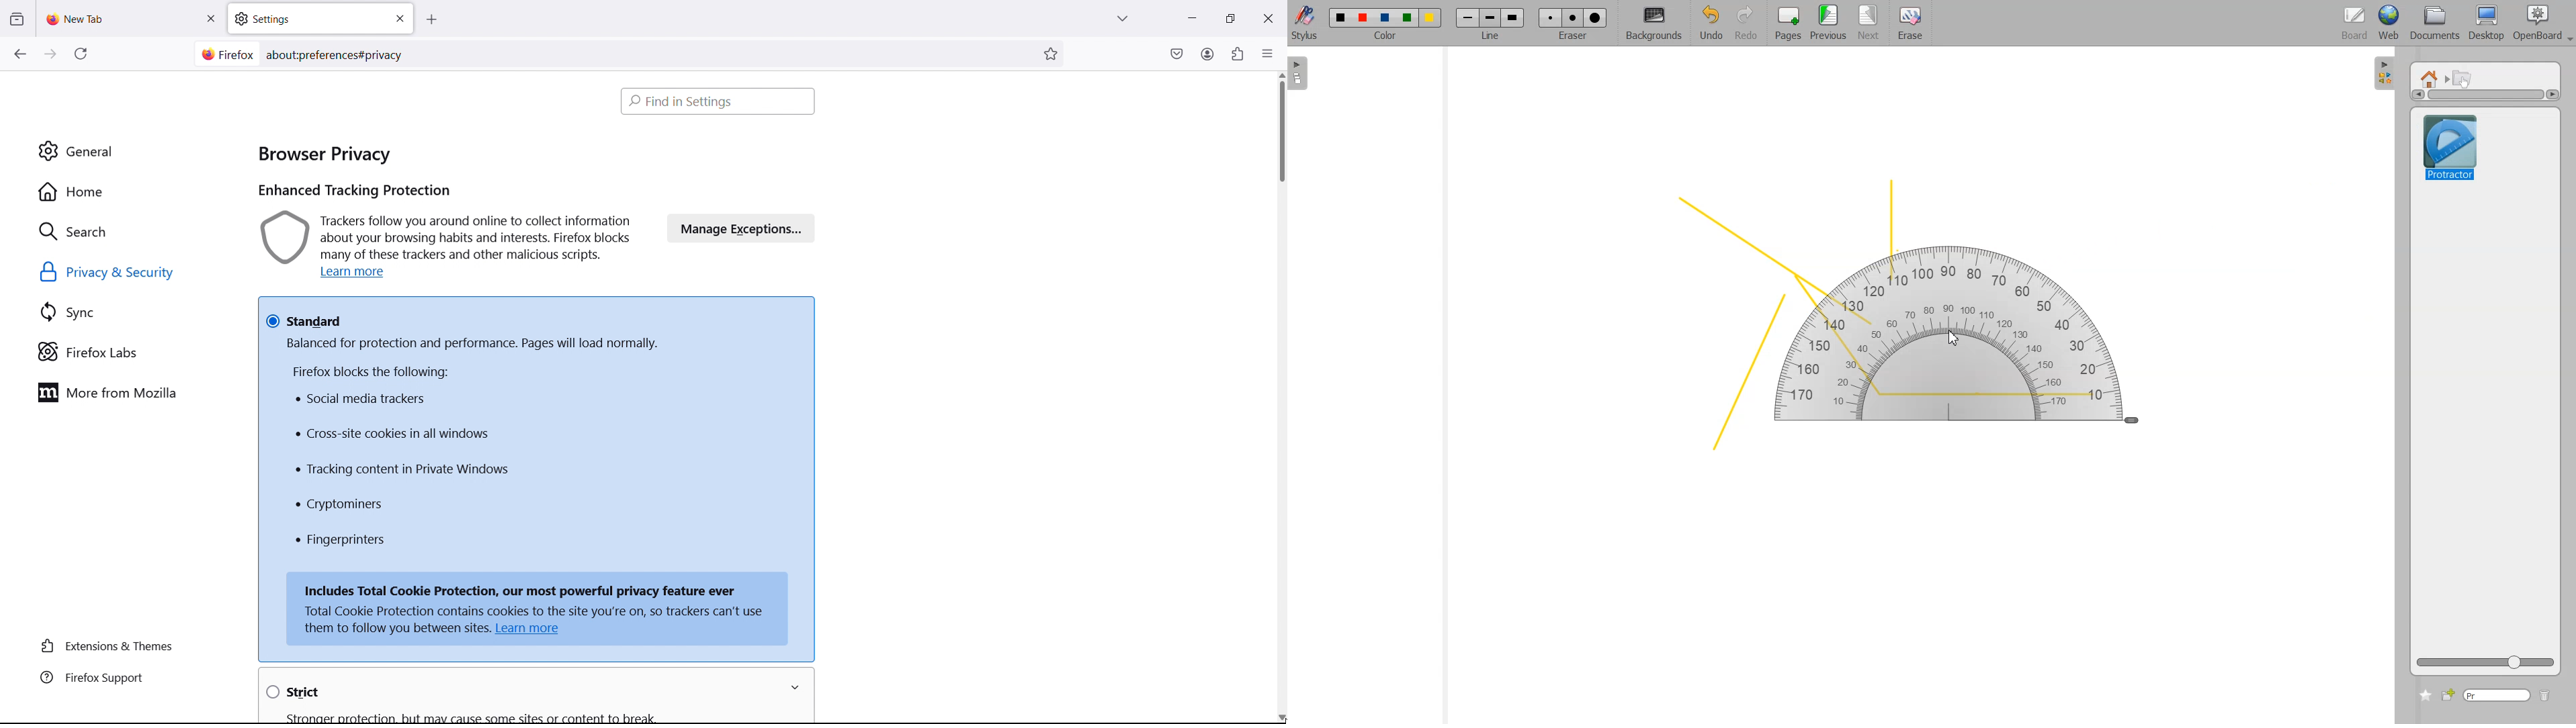 The height and width of the screenshot is (728, 2576). I want to click on extensions & themes, so click(110, 646).